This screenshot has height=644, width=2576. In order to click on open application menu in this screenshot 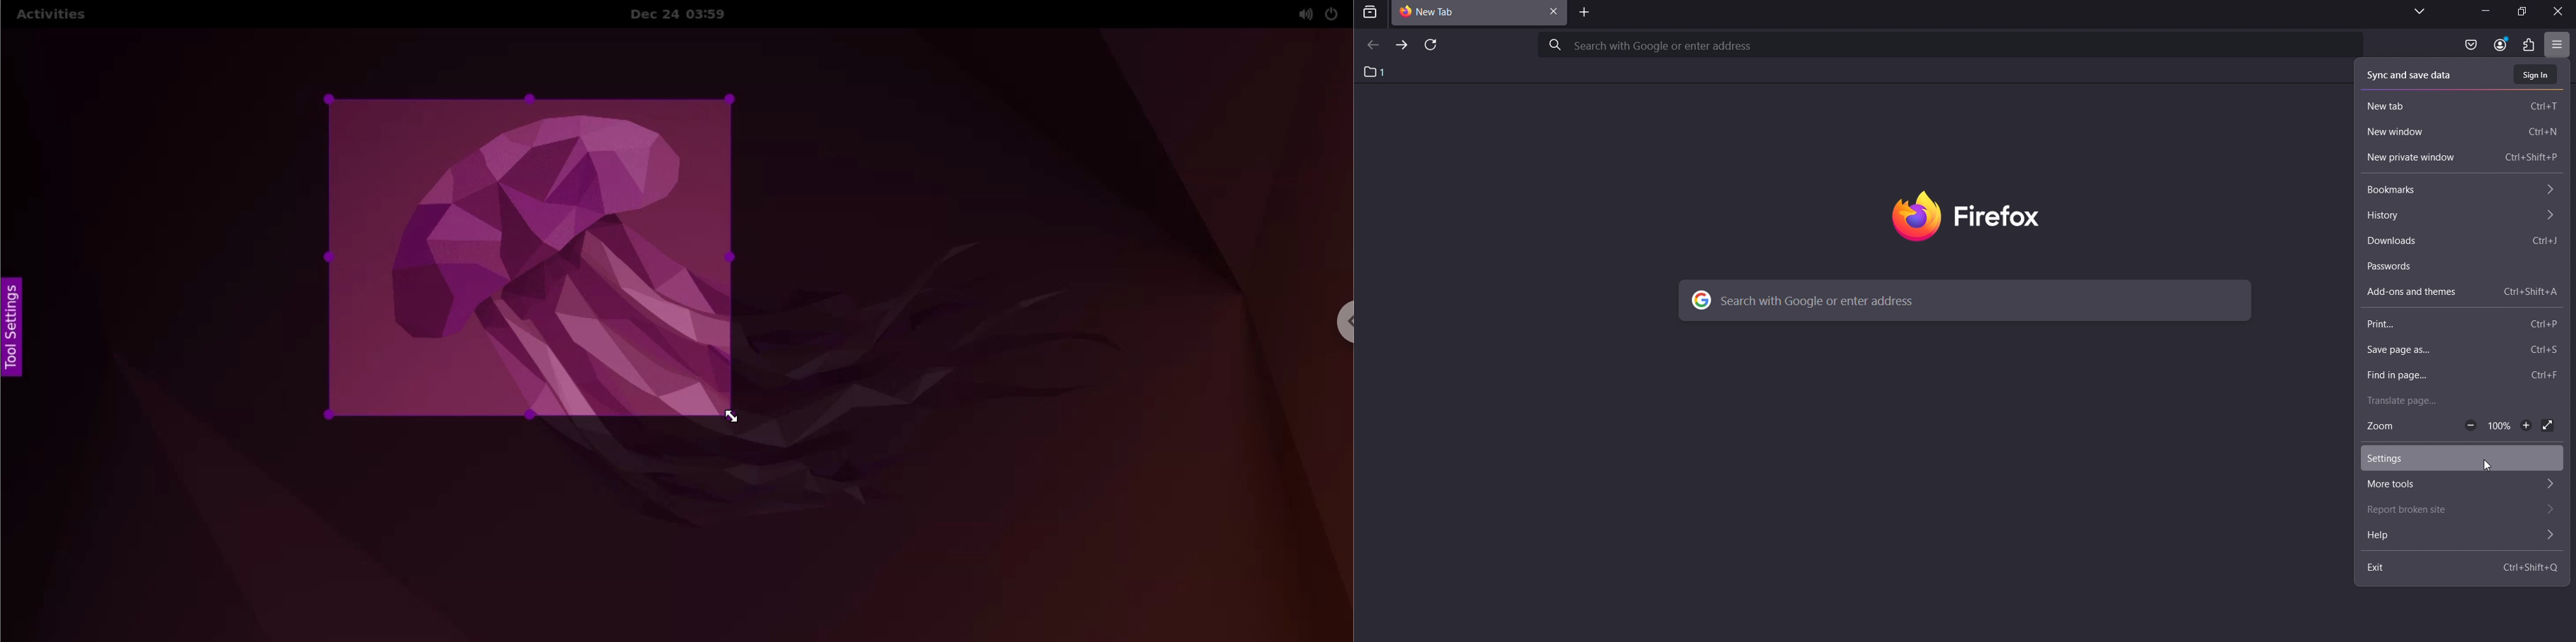, I will do `click(2558, 45)`.